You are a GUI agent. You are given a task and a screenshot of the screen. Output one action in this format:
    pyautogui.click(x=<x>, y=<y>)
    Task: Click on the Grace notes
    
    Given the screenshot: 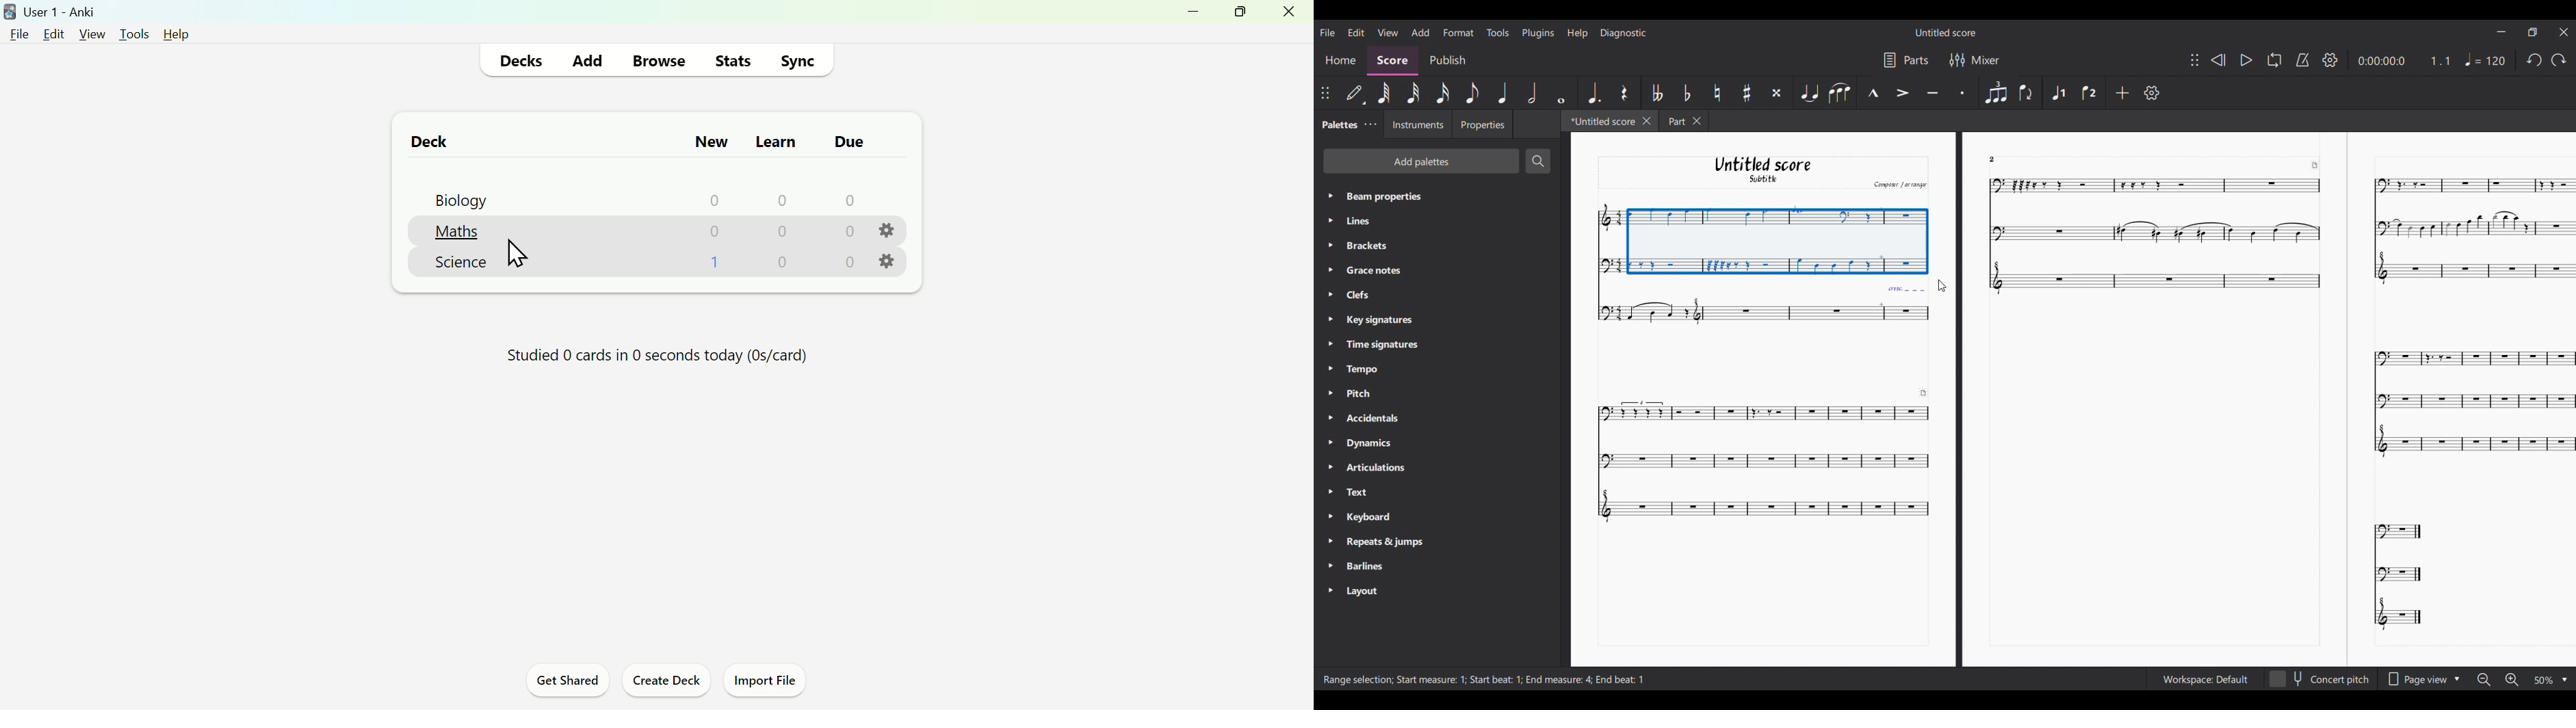 What is the action you would take?
    pyautogui.click(x=1375, y=270)
    